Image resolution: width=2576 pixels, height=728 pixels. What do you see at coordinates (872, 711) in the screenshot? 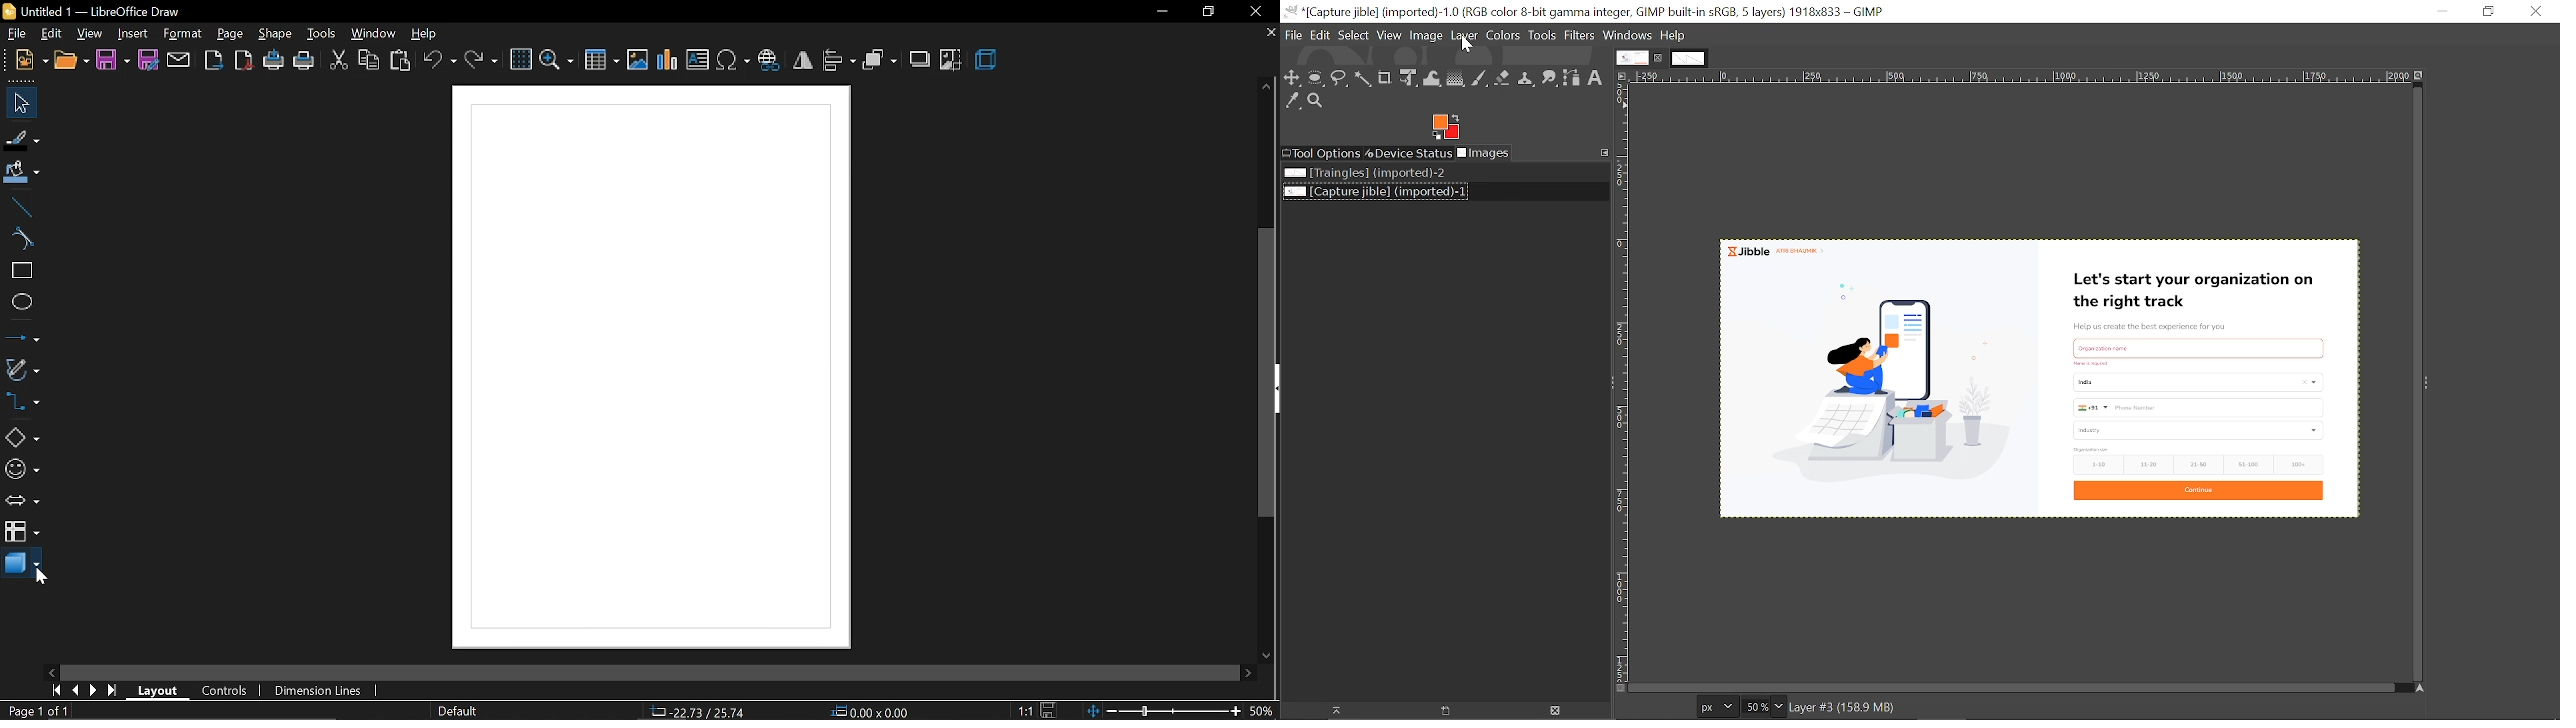
I see `position` at bounding box center [872, 711].